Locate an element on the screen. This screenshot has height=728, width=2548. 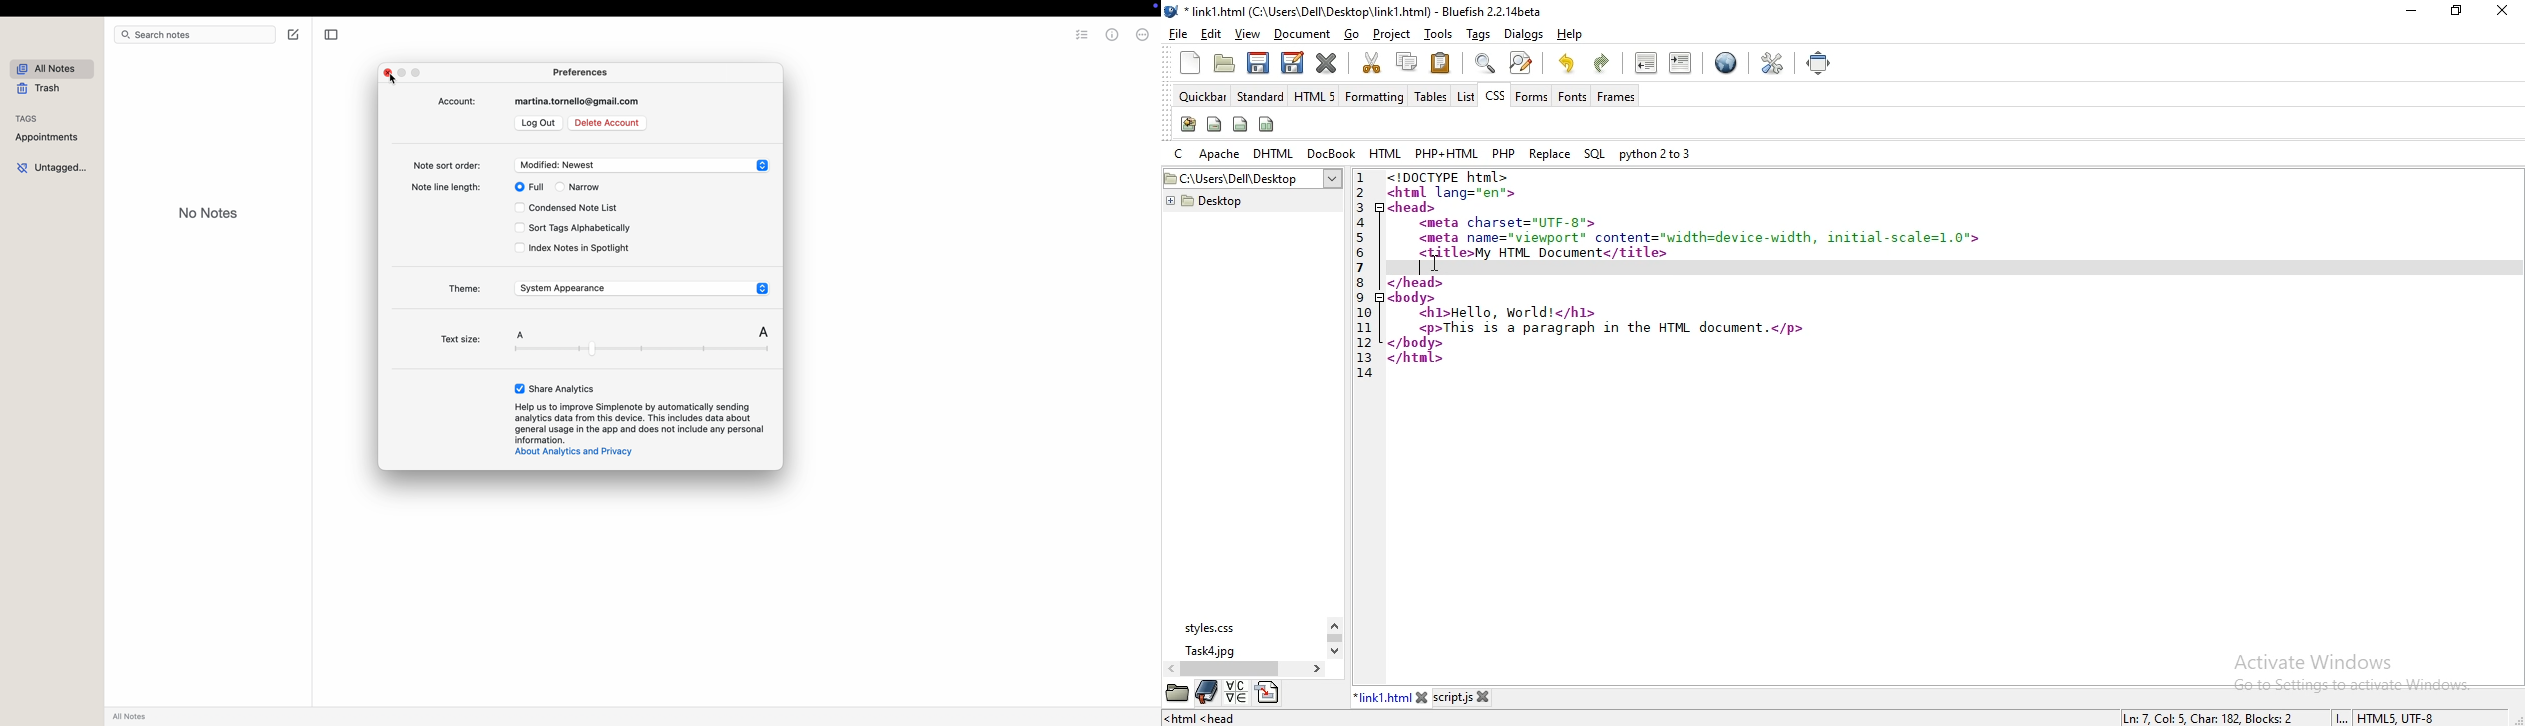
preview in browser is located at coordinates (1725, 64).